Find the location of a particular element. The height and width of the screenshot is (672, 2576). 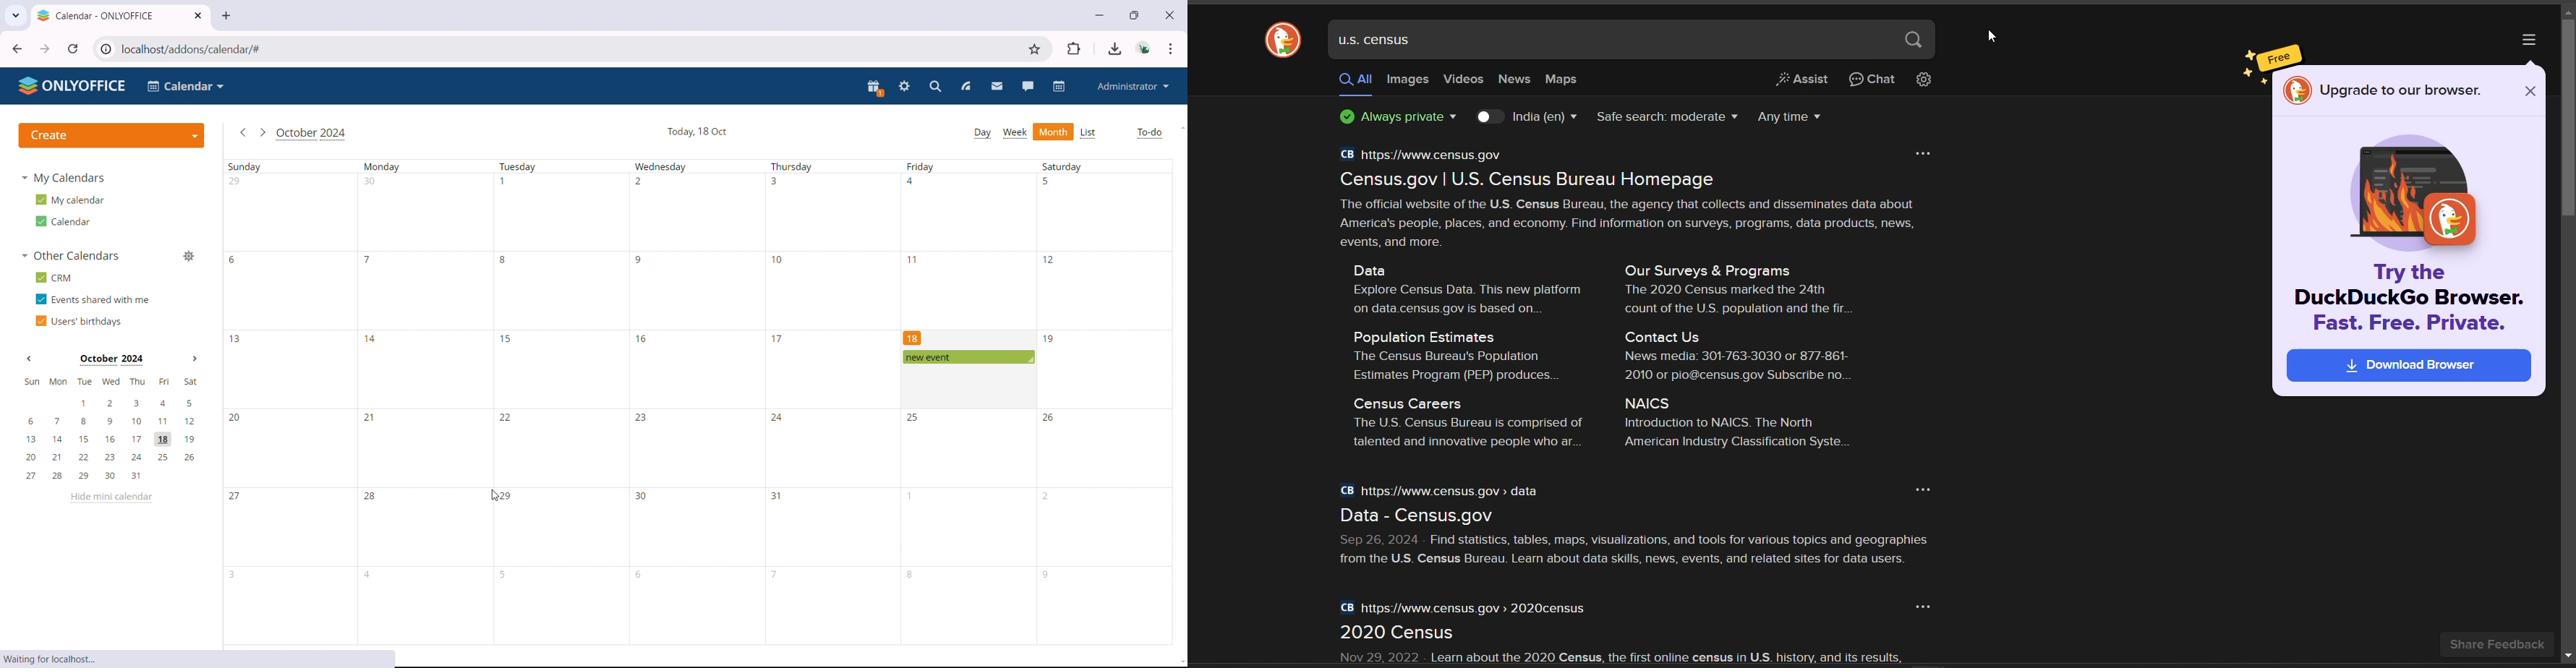

Today, 18 Oct is located at coordinates (698, 131).